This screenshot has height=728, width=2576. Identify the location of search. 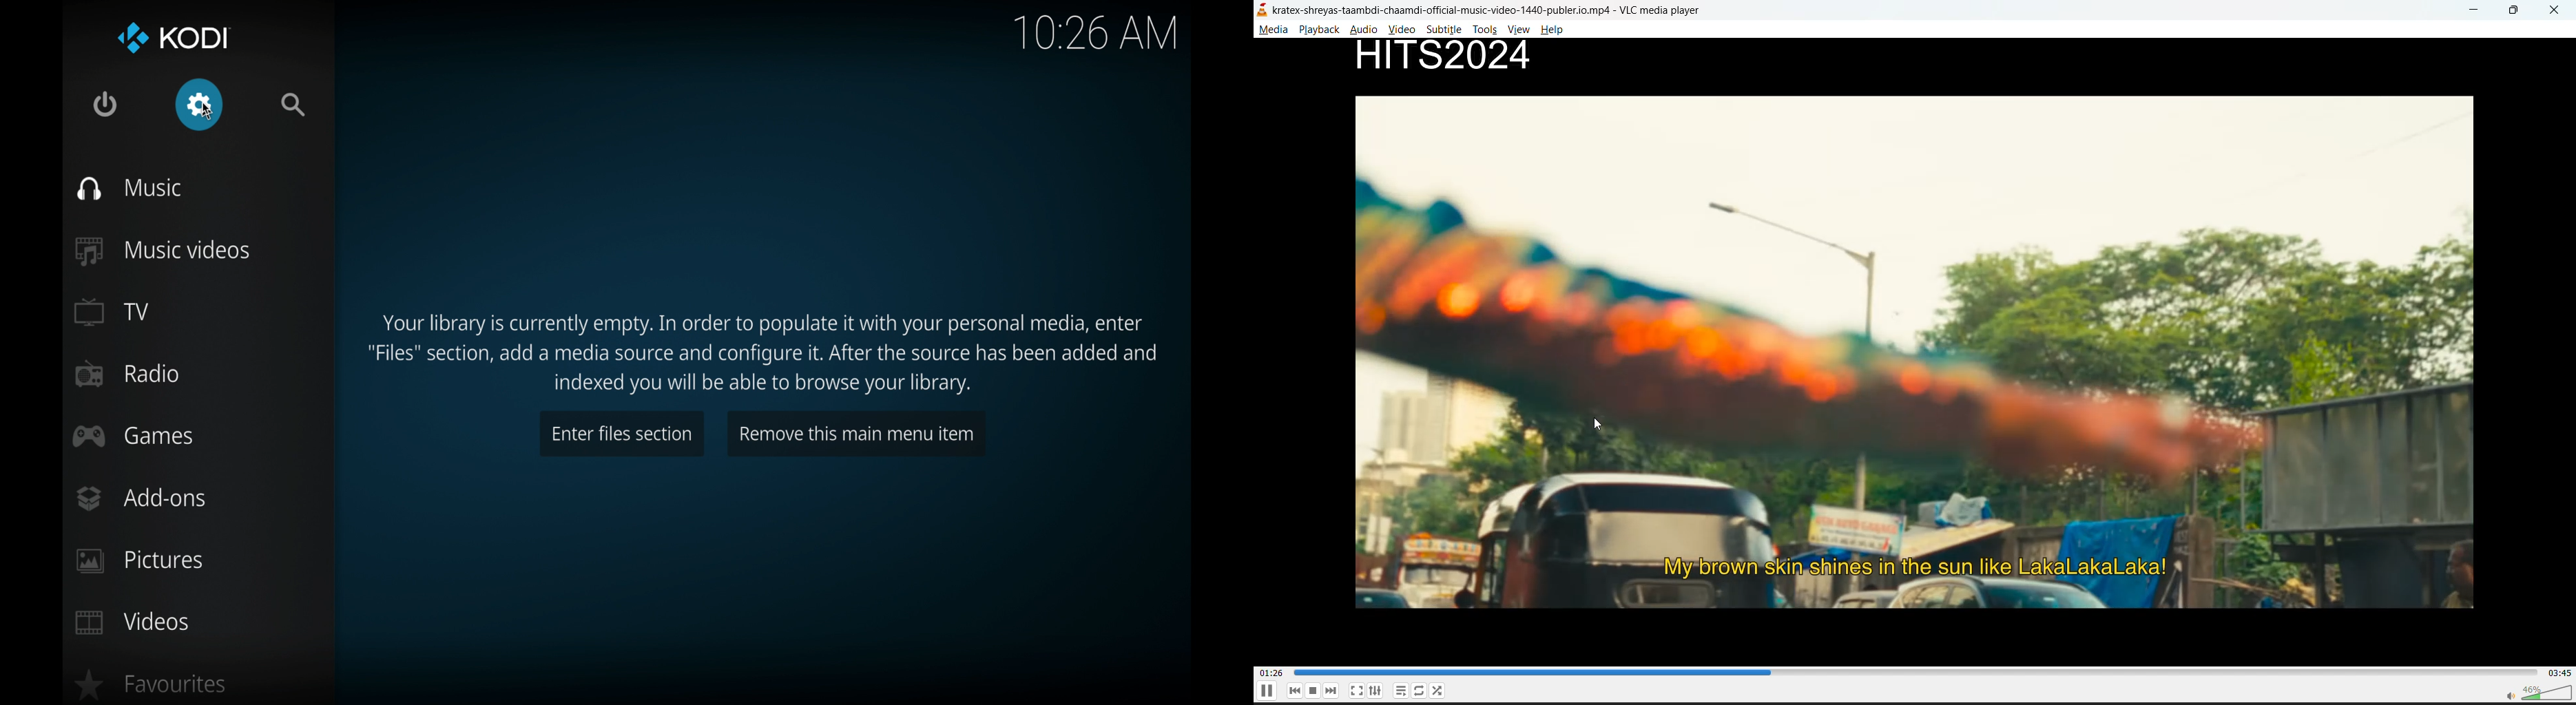
(294, 104).